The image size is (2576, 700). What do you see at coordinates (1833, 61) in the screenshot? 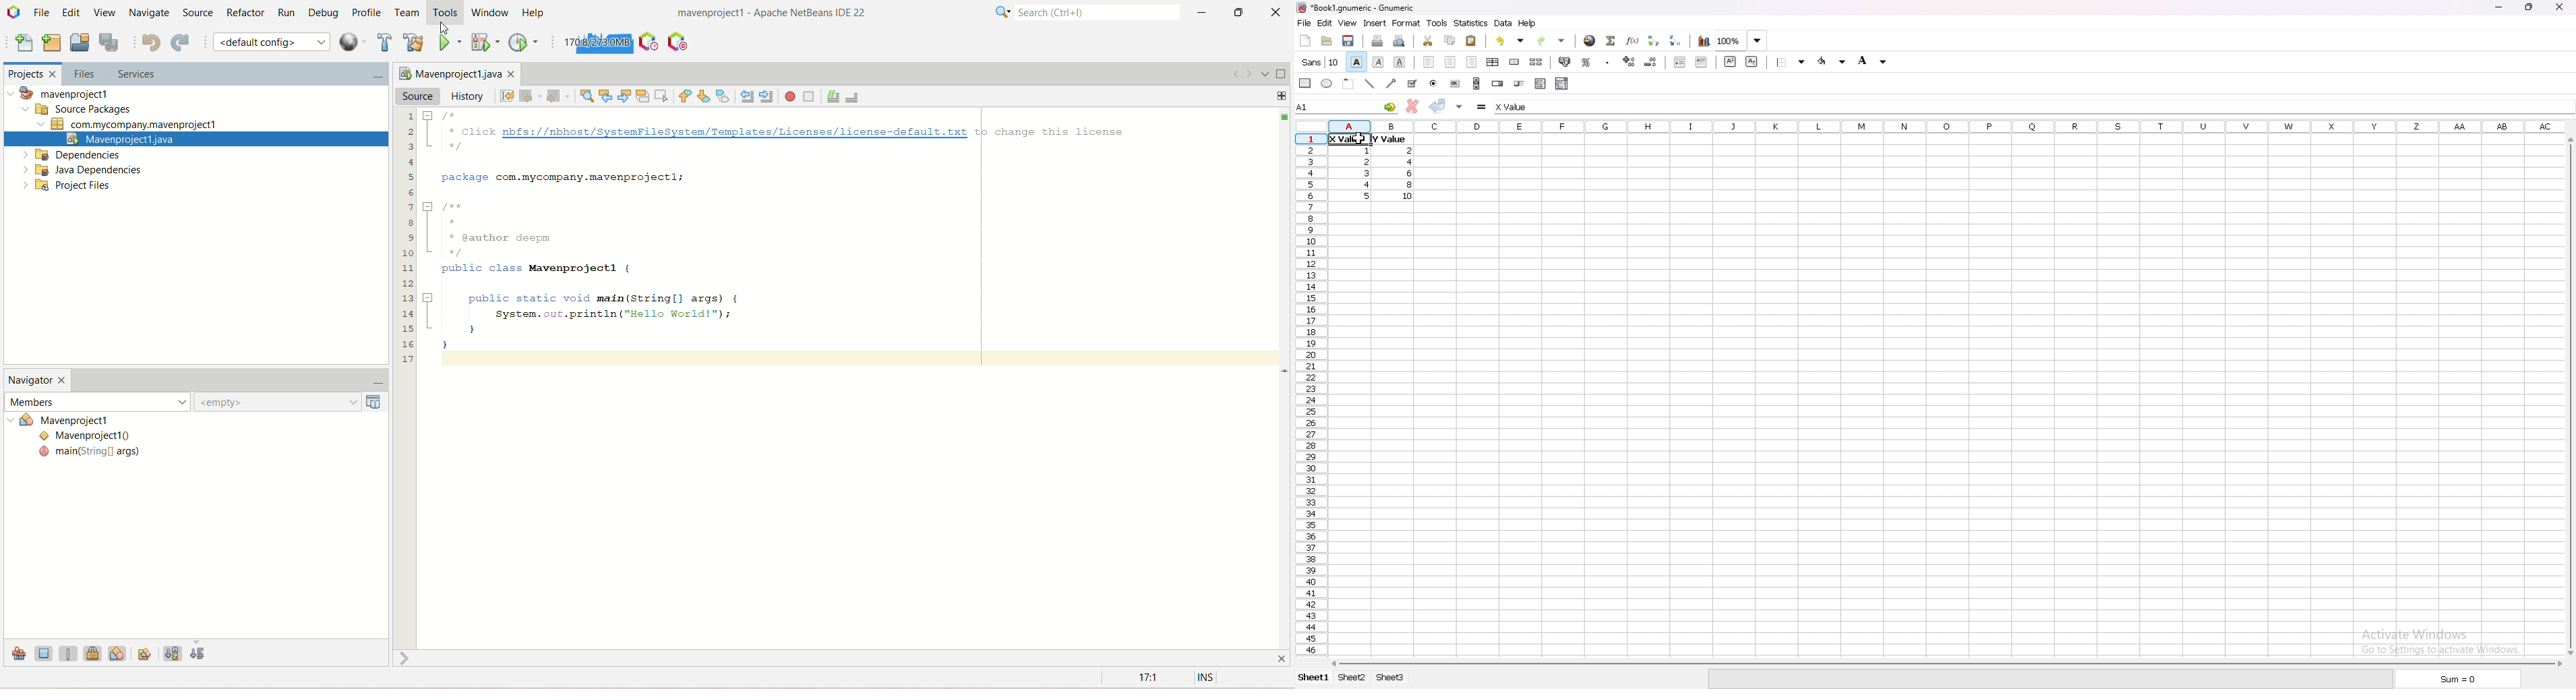
I see `foreground` at bounding box center [1833, 61].